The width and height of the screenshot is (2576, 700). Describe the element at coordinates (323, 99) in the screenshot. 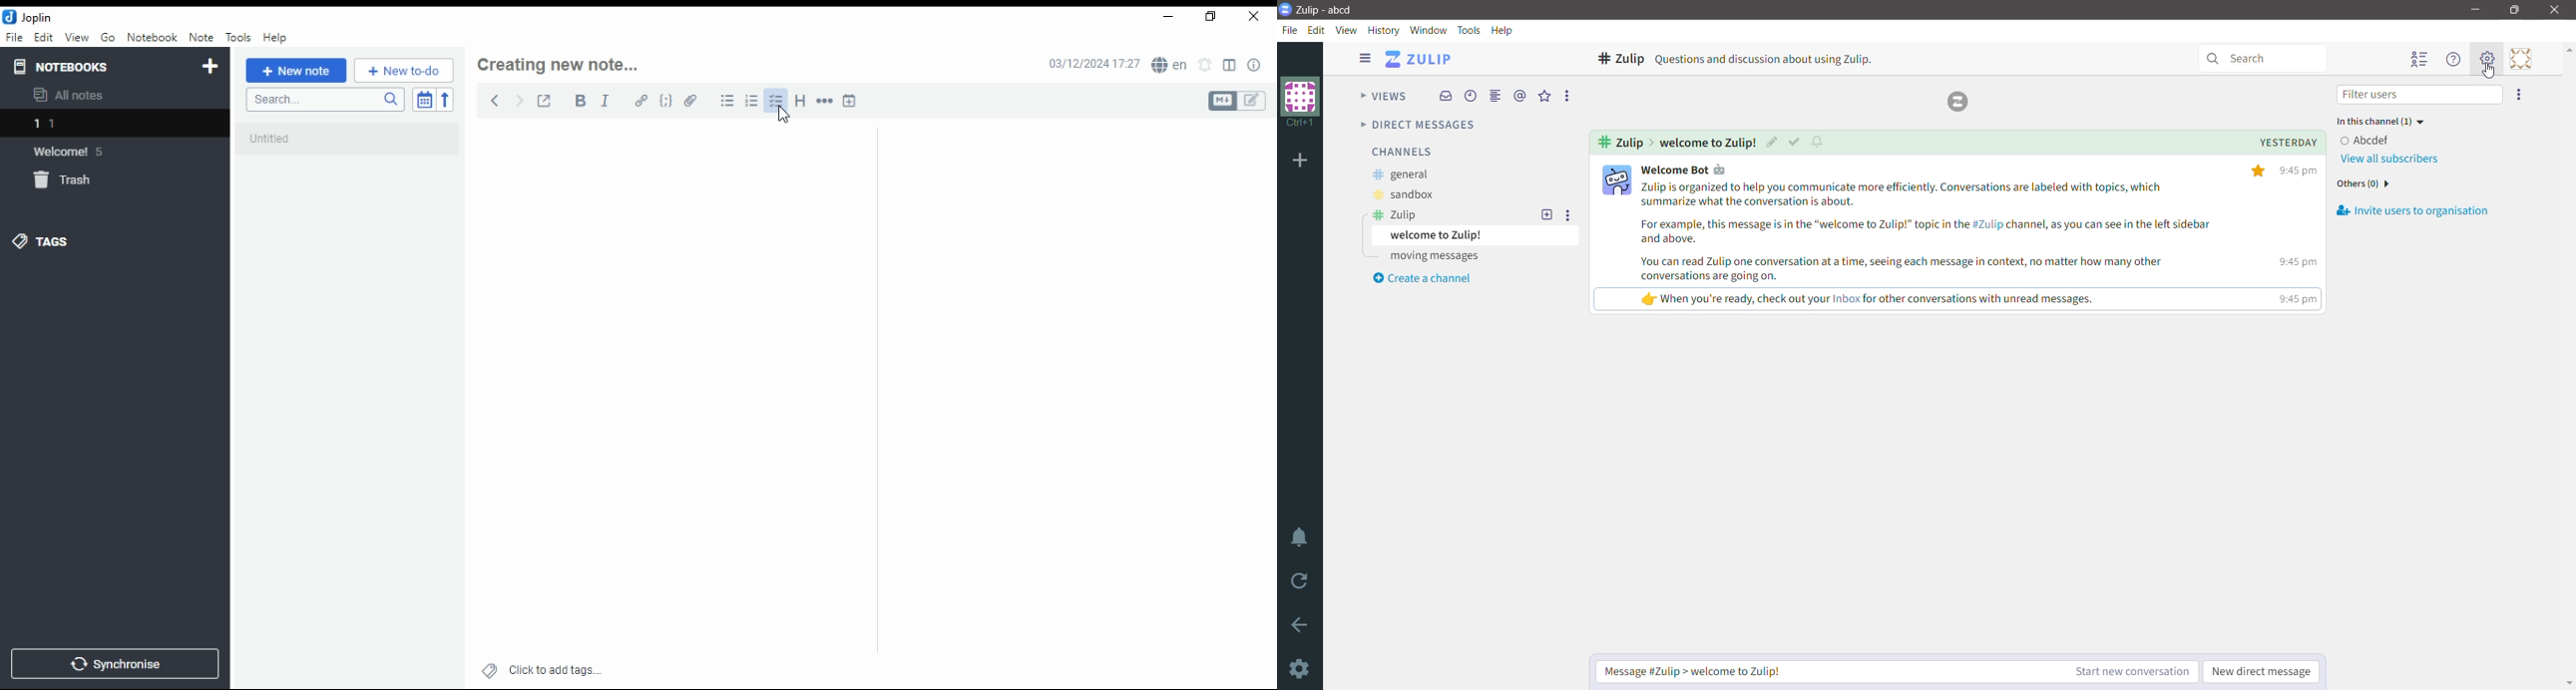

I see `search` at that location.